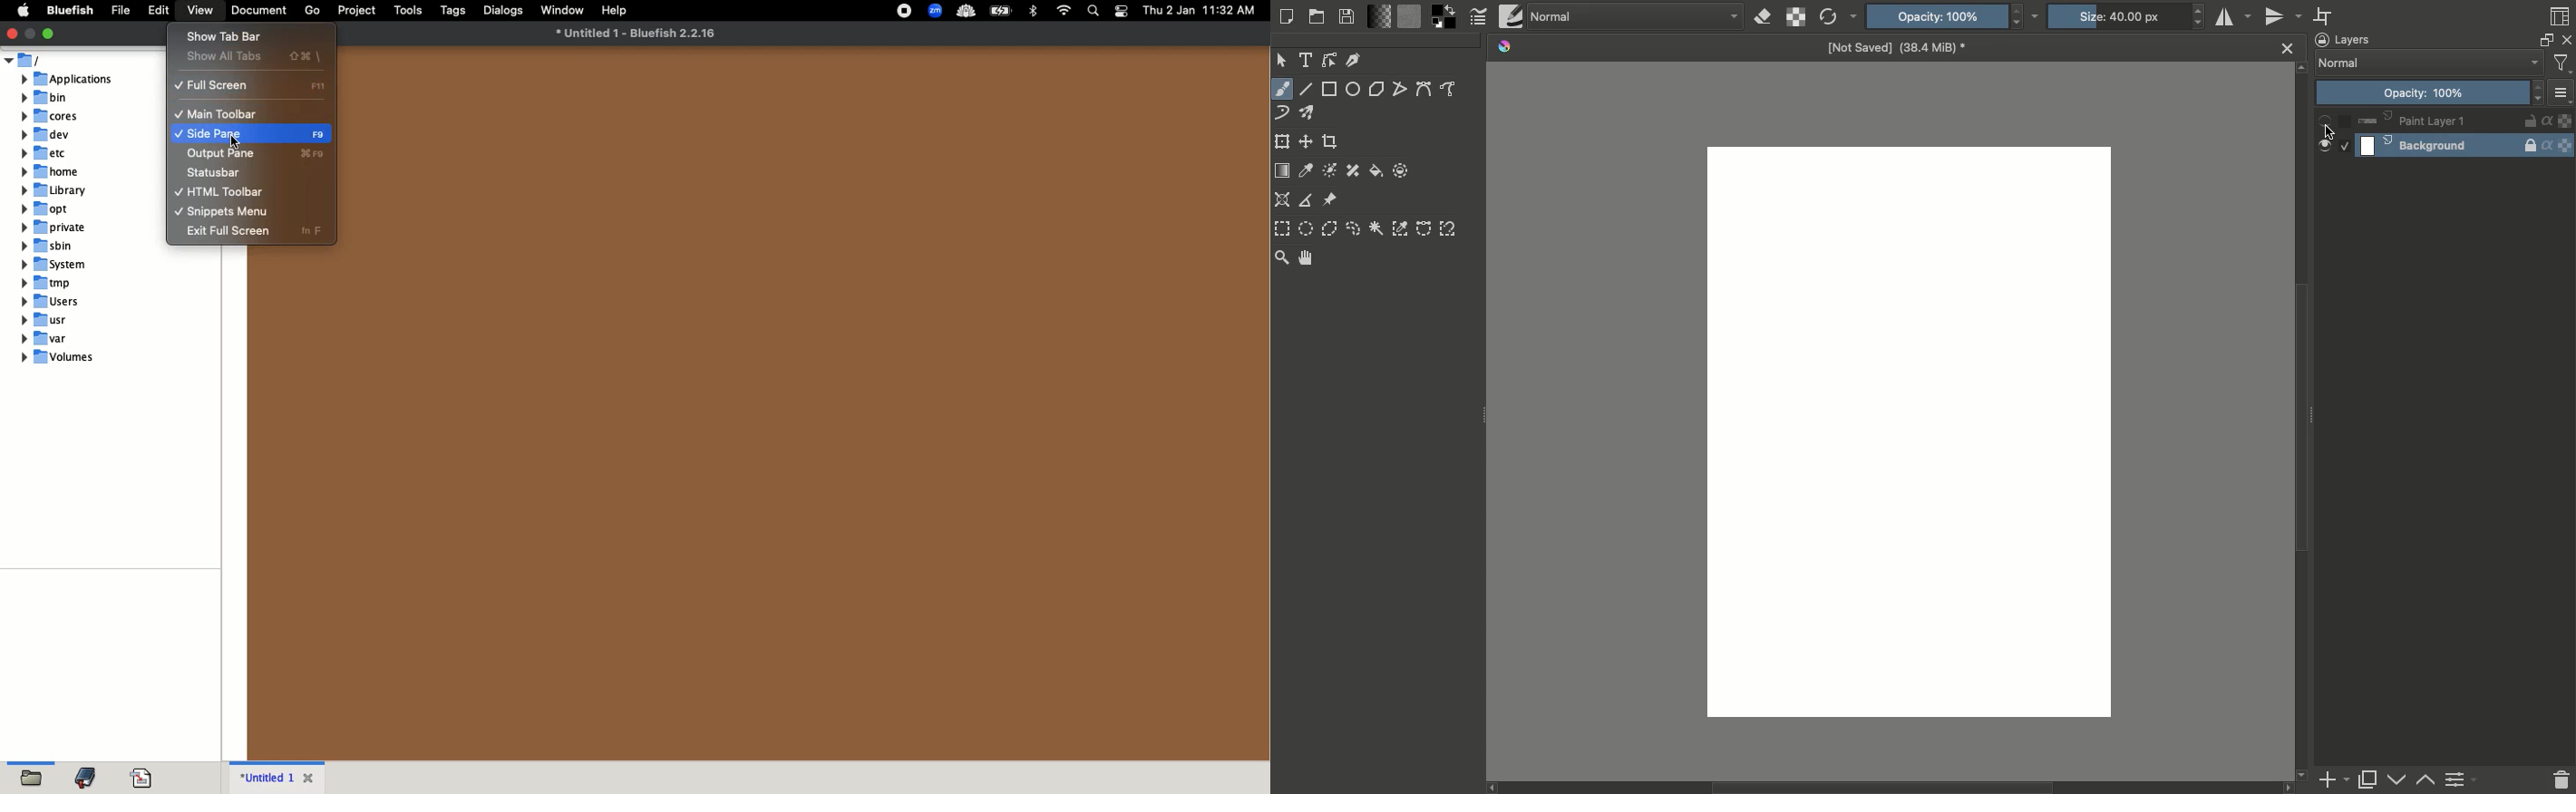 The width and height of the screenshot is (2576, 812). Describe the element at coordinates (1378, 88) in the screenshot. I see `Polygon` at that location.